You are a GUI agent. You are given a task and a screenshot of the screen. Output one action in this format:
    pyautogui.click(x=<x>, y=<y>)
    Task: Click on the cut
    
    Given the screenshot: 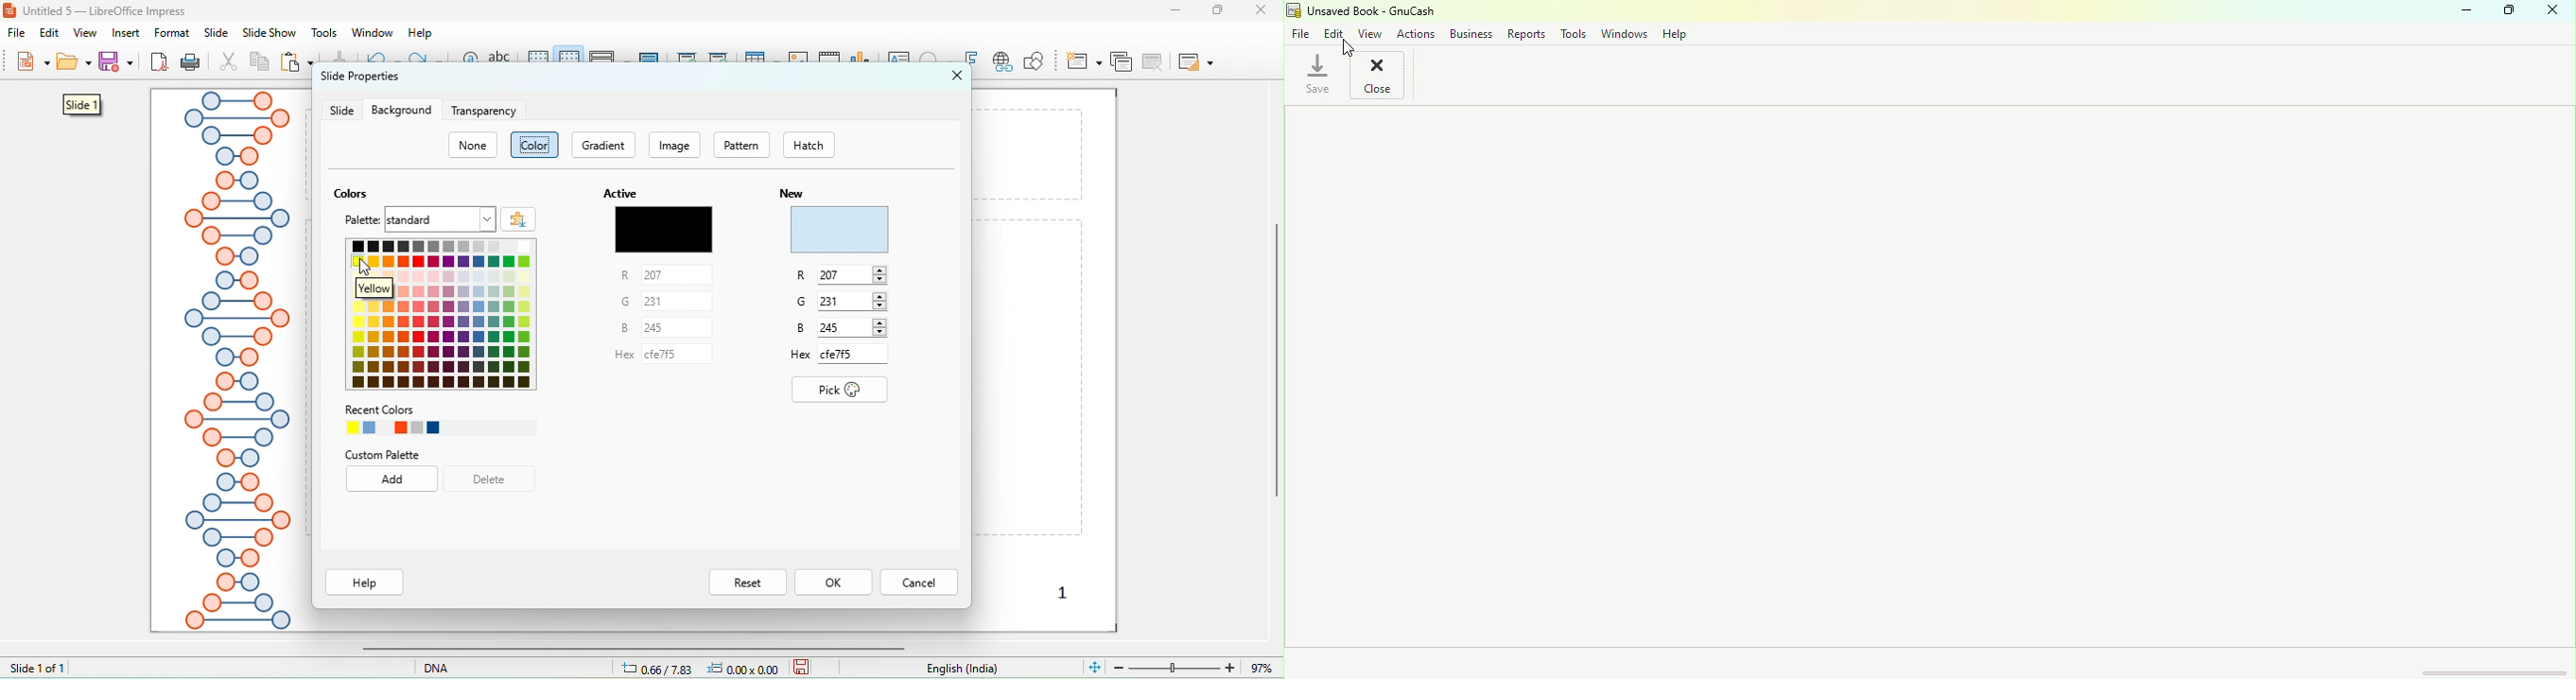 What is the action you would take?
    pyautogui.click(x=229, y=63)
    